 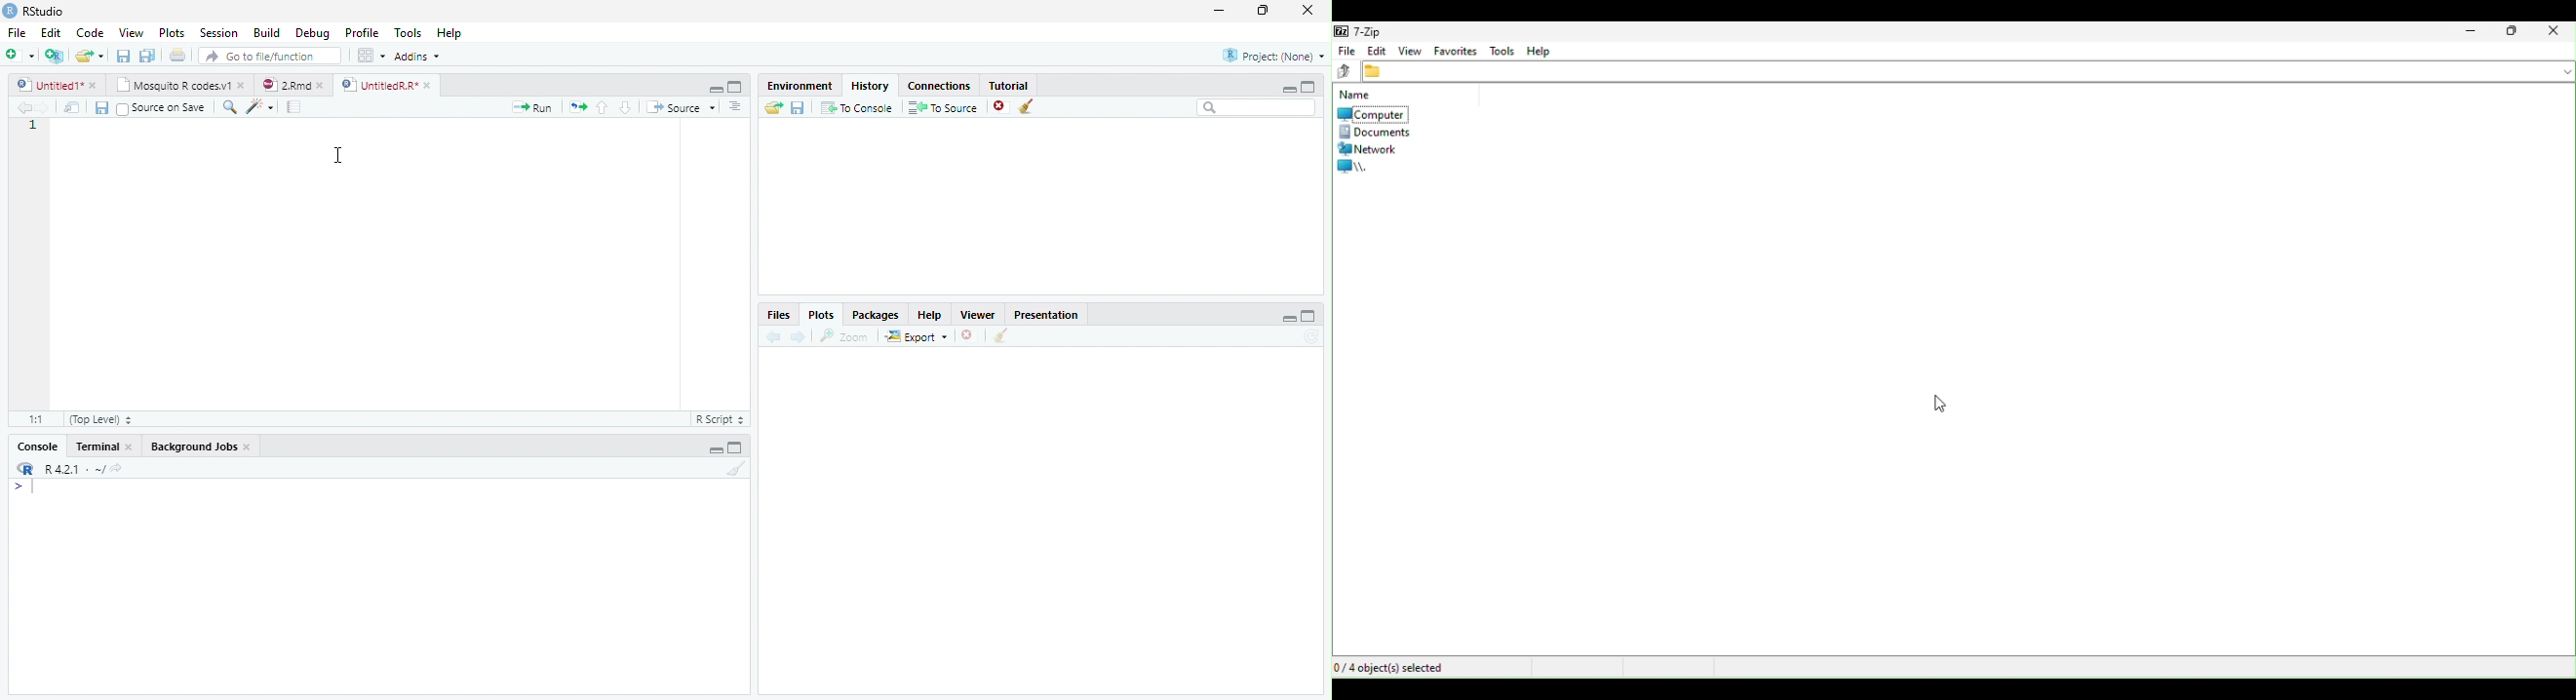 What do you see at coordinates (822, 315) in the screenshot?
I see `Plots` at bounding box center [822, 315].